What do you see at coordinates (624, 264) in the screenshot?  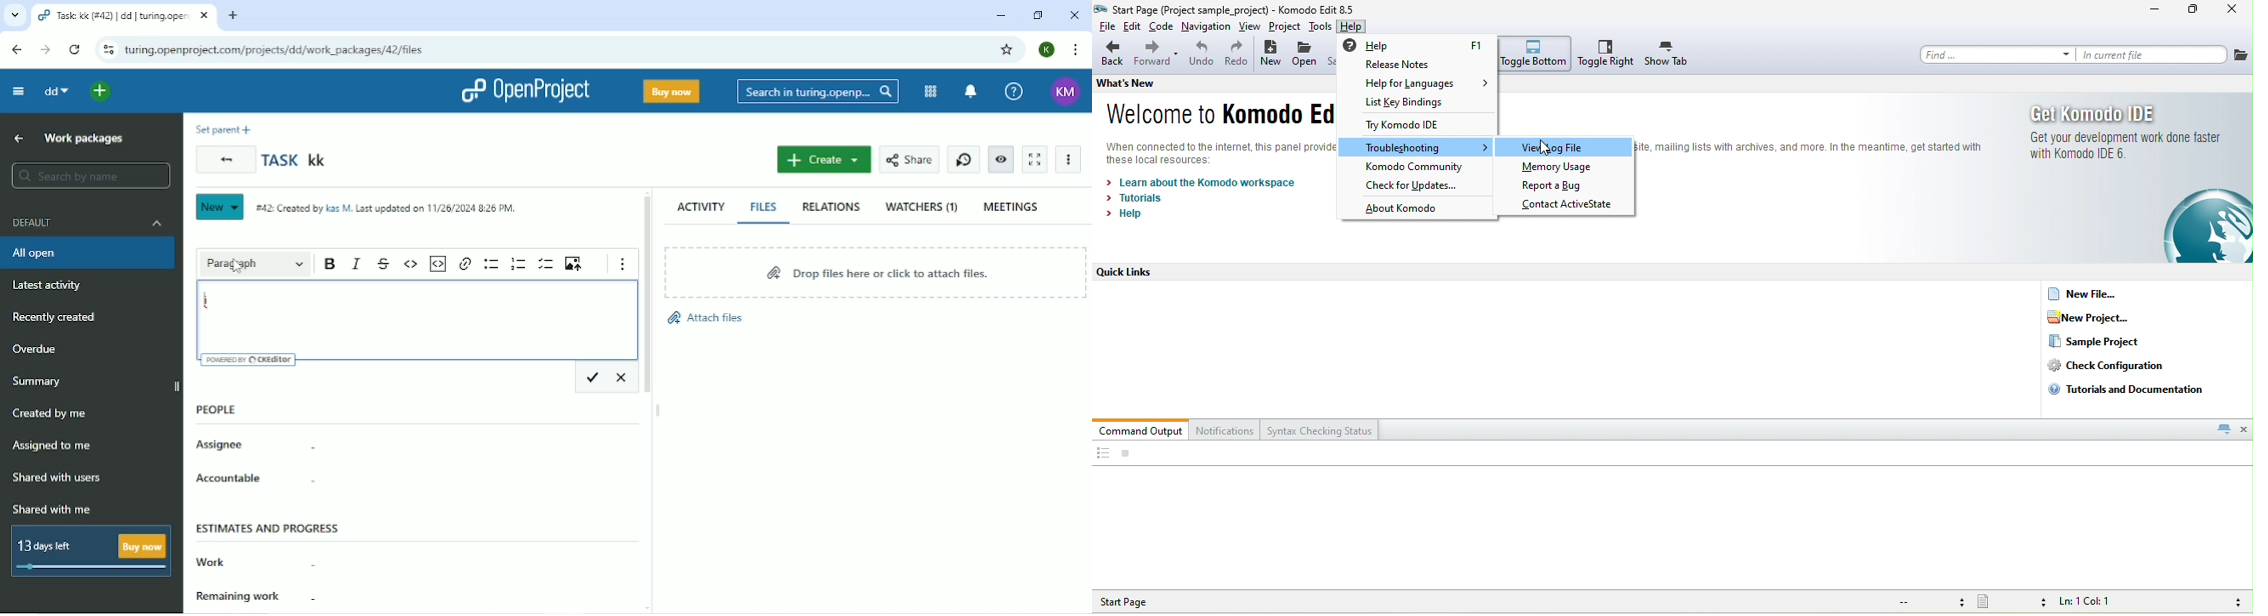 I see `Show more items` at bounding box center [624, 264].